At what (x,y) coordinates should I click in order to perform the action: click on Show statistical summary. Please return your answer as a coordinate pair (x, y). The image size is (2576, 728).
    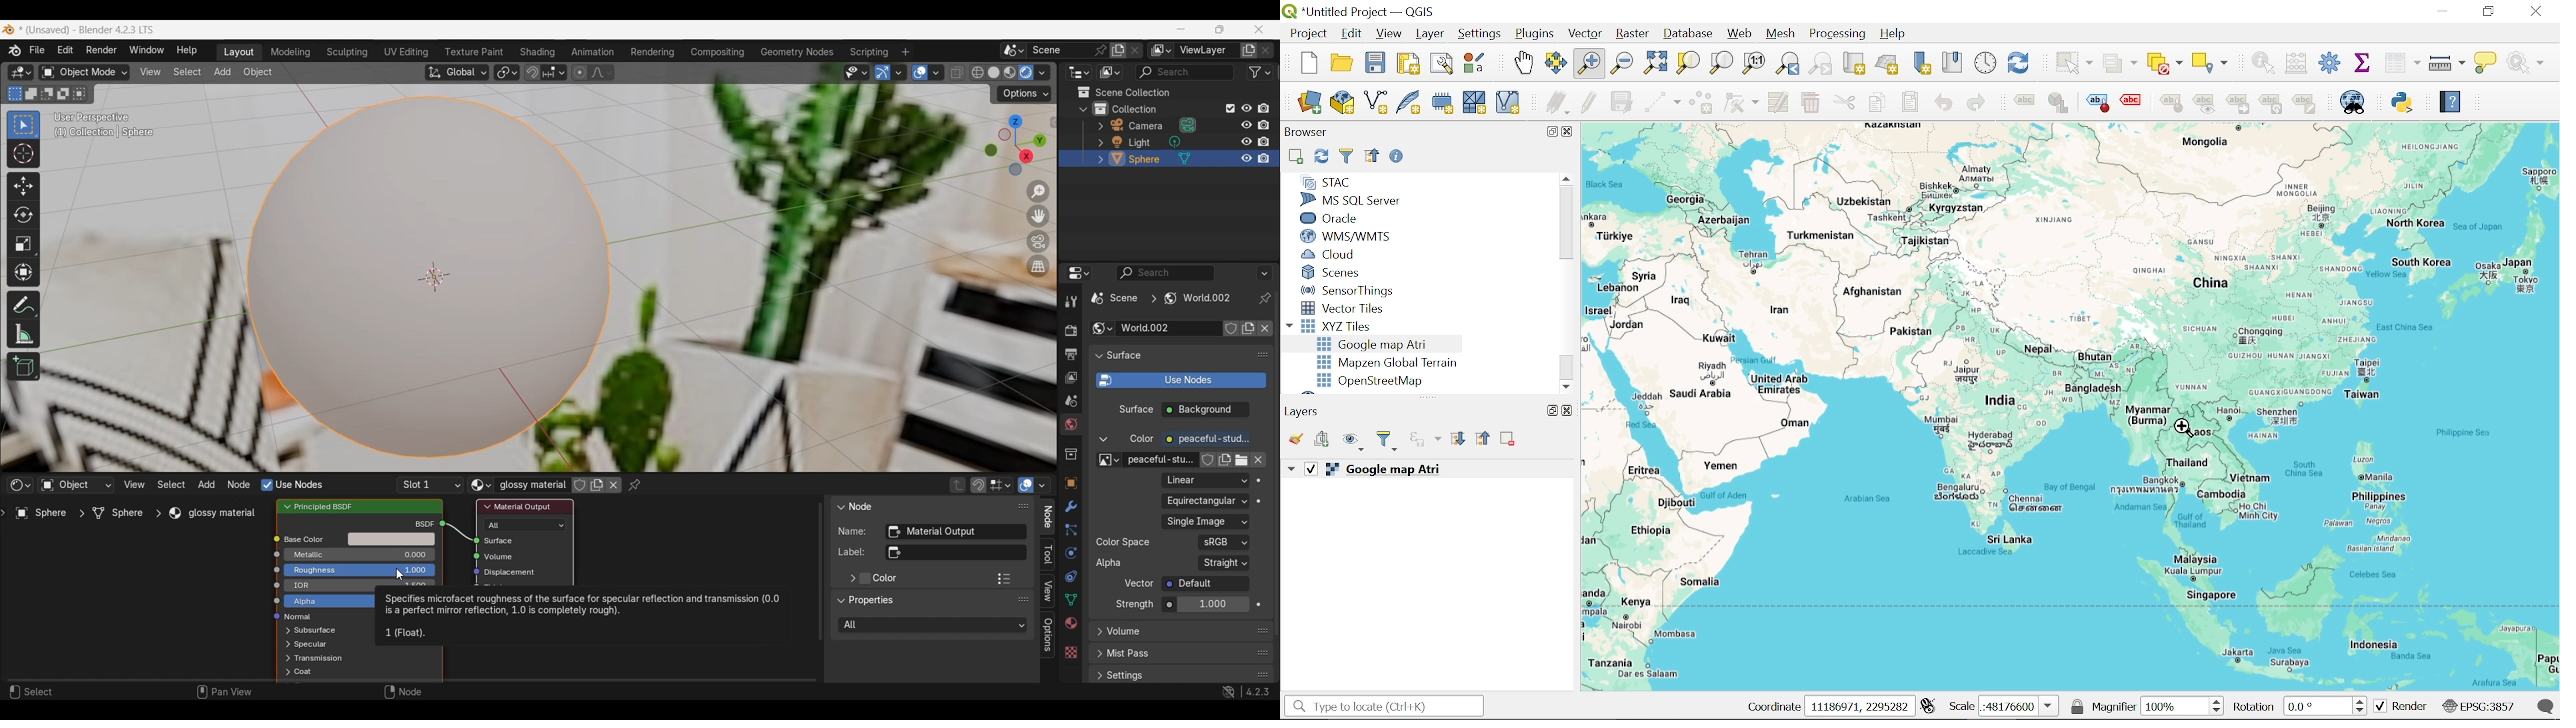
    Looking at the image, I should click on (2364, 62).